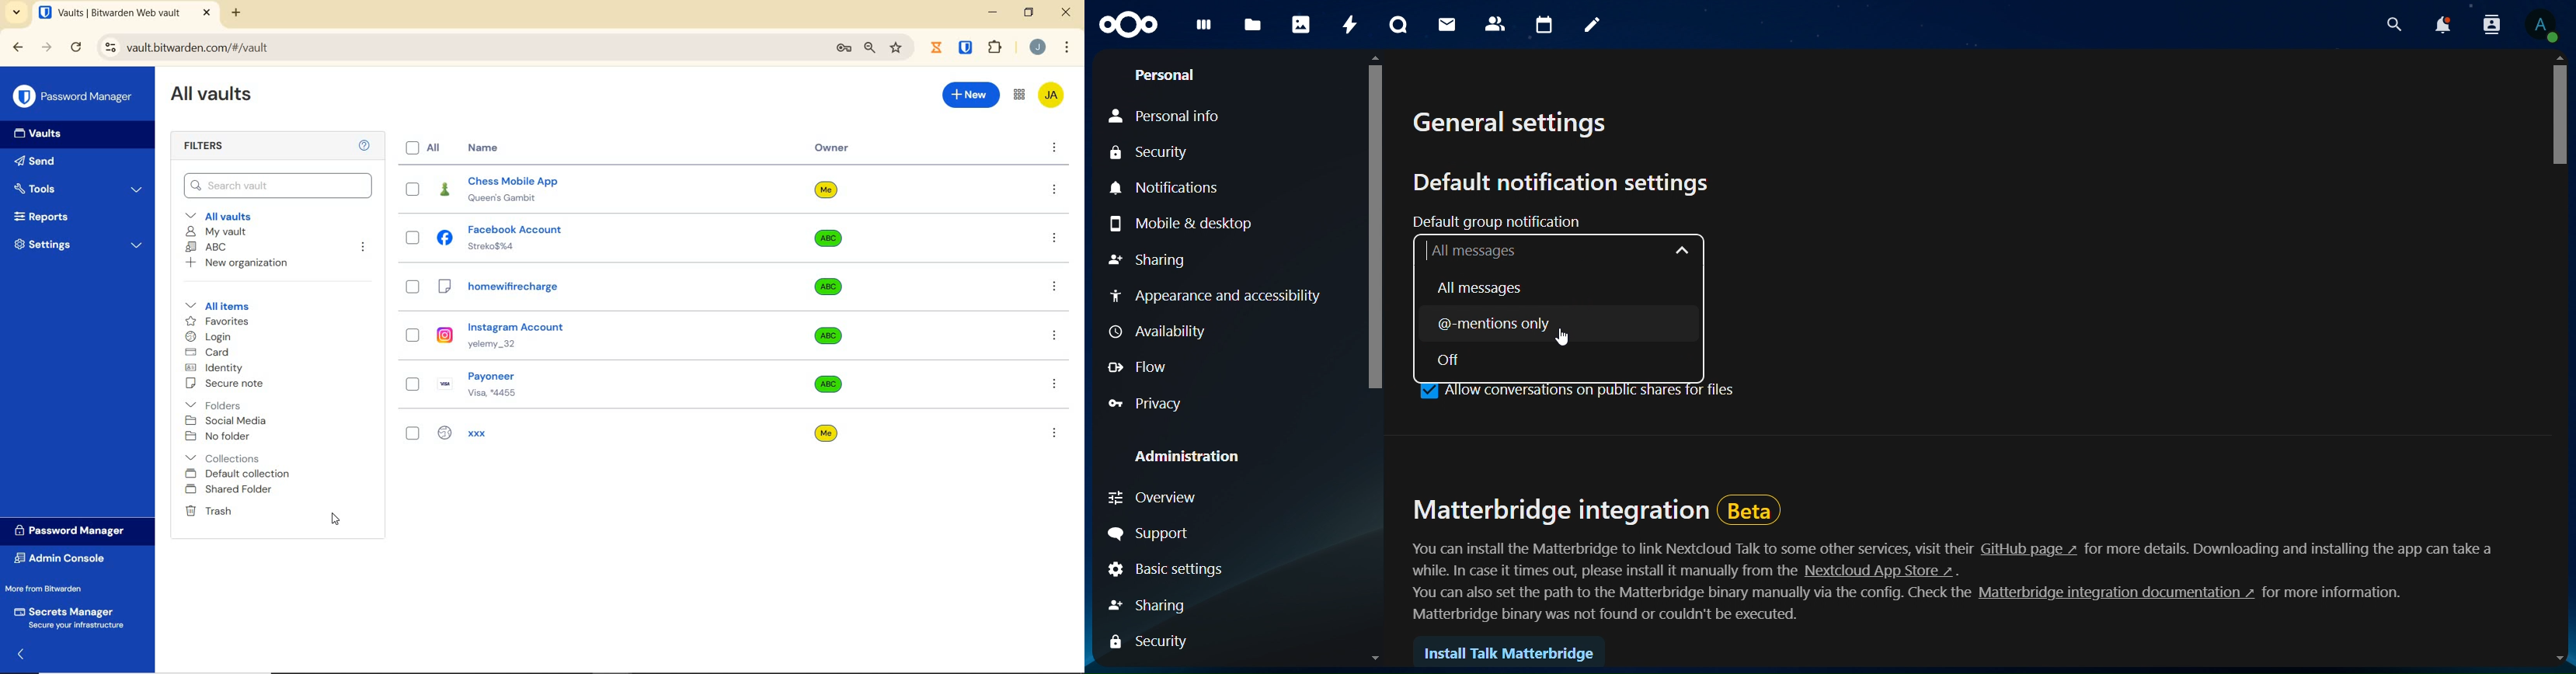  I want to click on hyperlink, so click(2111, 595).